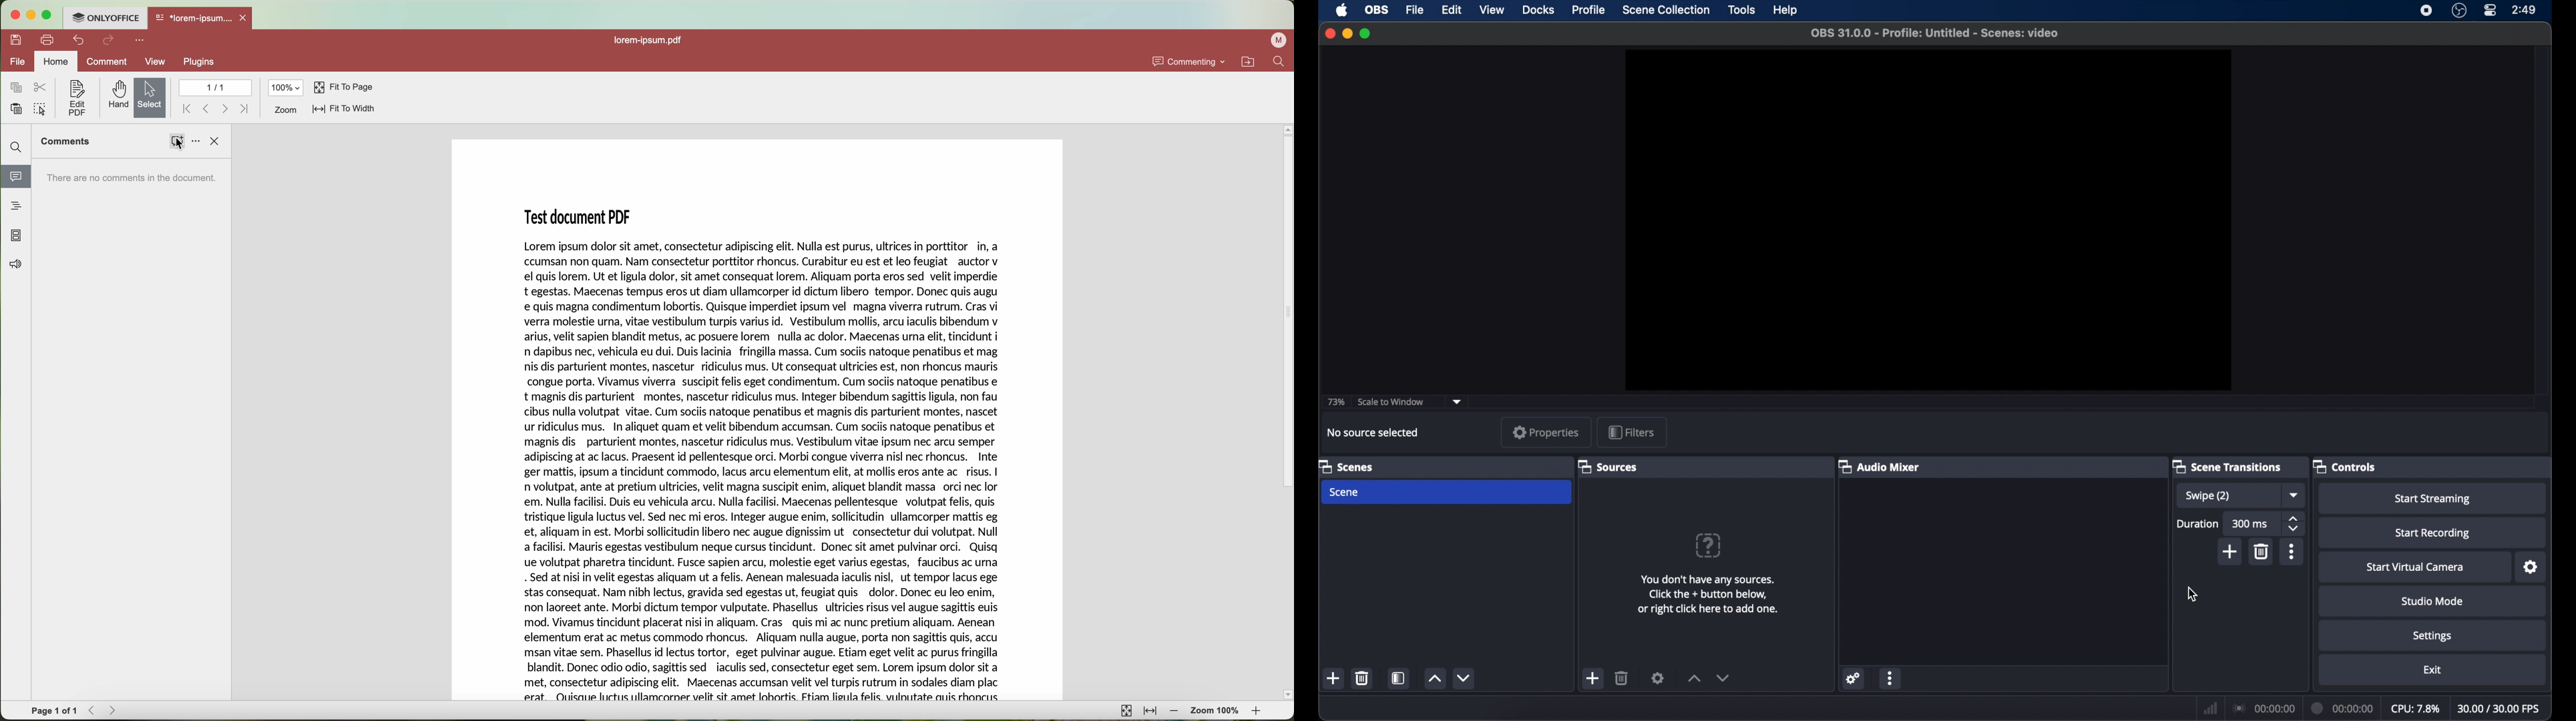 This screenshot has width=2576, height=728. Describe the element at coordinates (14, 39) in the screenshot. I see `save` at that location.